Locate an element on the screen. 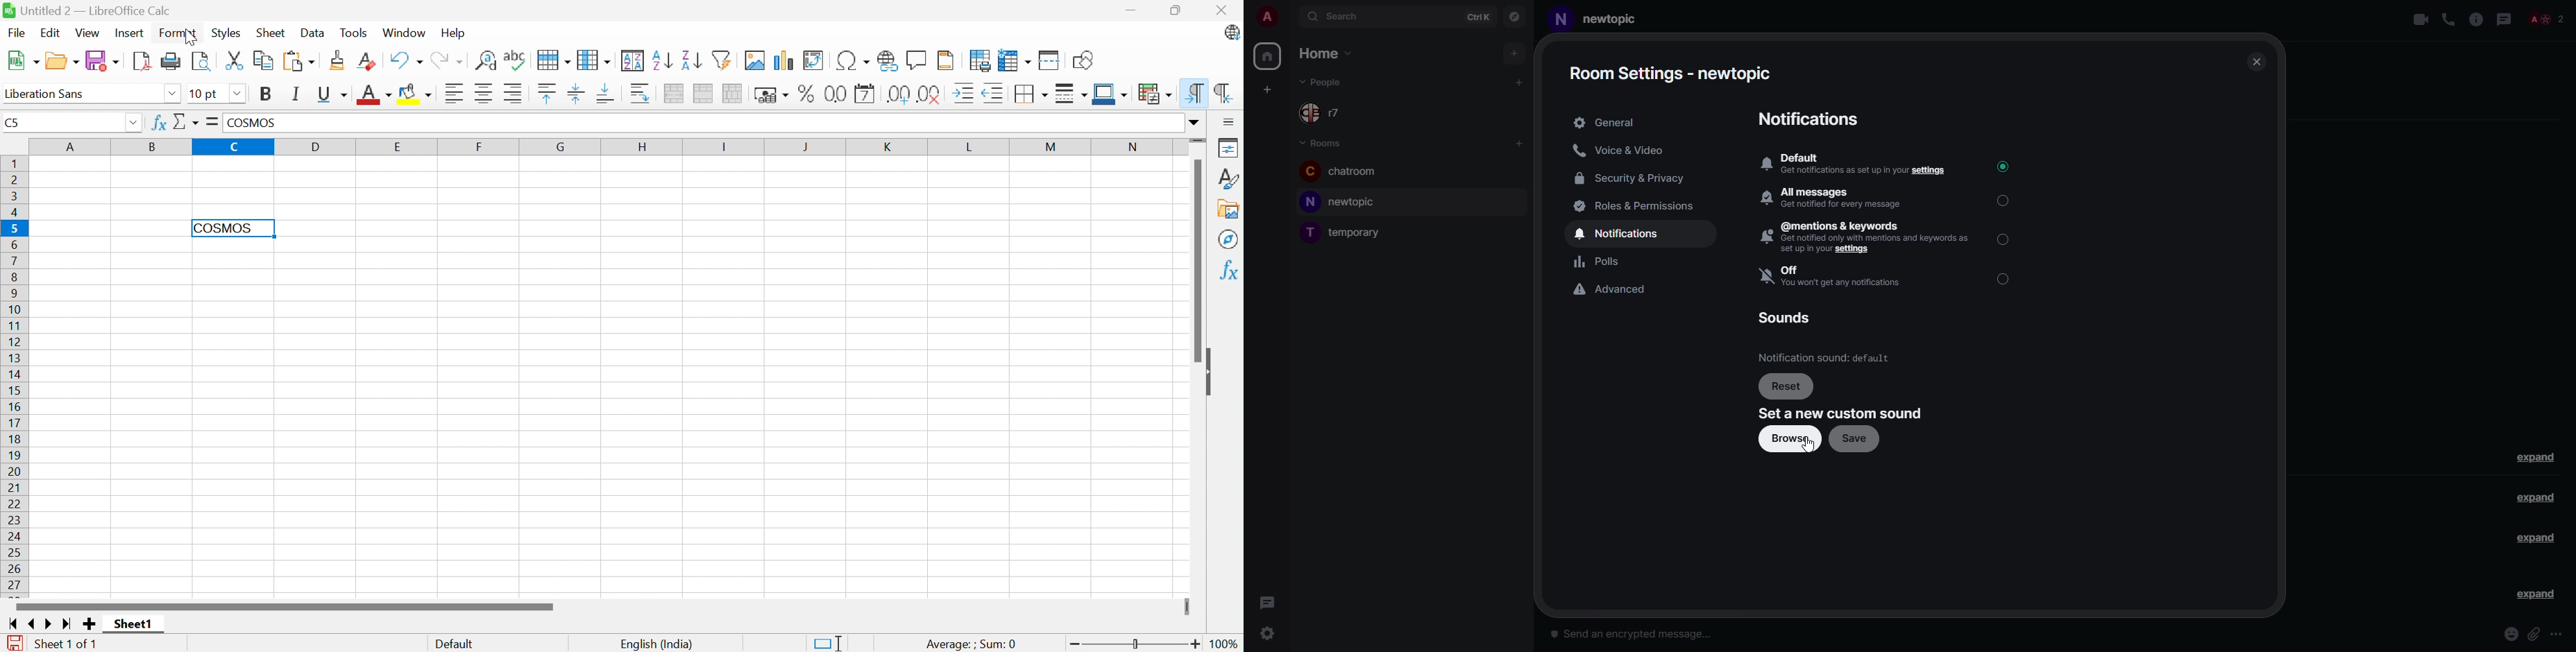 This screenshot has width=2576, height=672. emoji is located at coordinates (2511, 634).